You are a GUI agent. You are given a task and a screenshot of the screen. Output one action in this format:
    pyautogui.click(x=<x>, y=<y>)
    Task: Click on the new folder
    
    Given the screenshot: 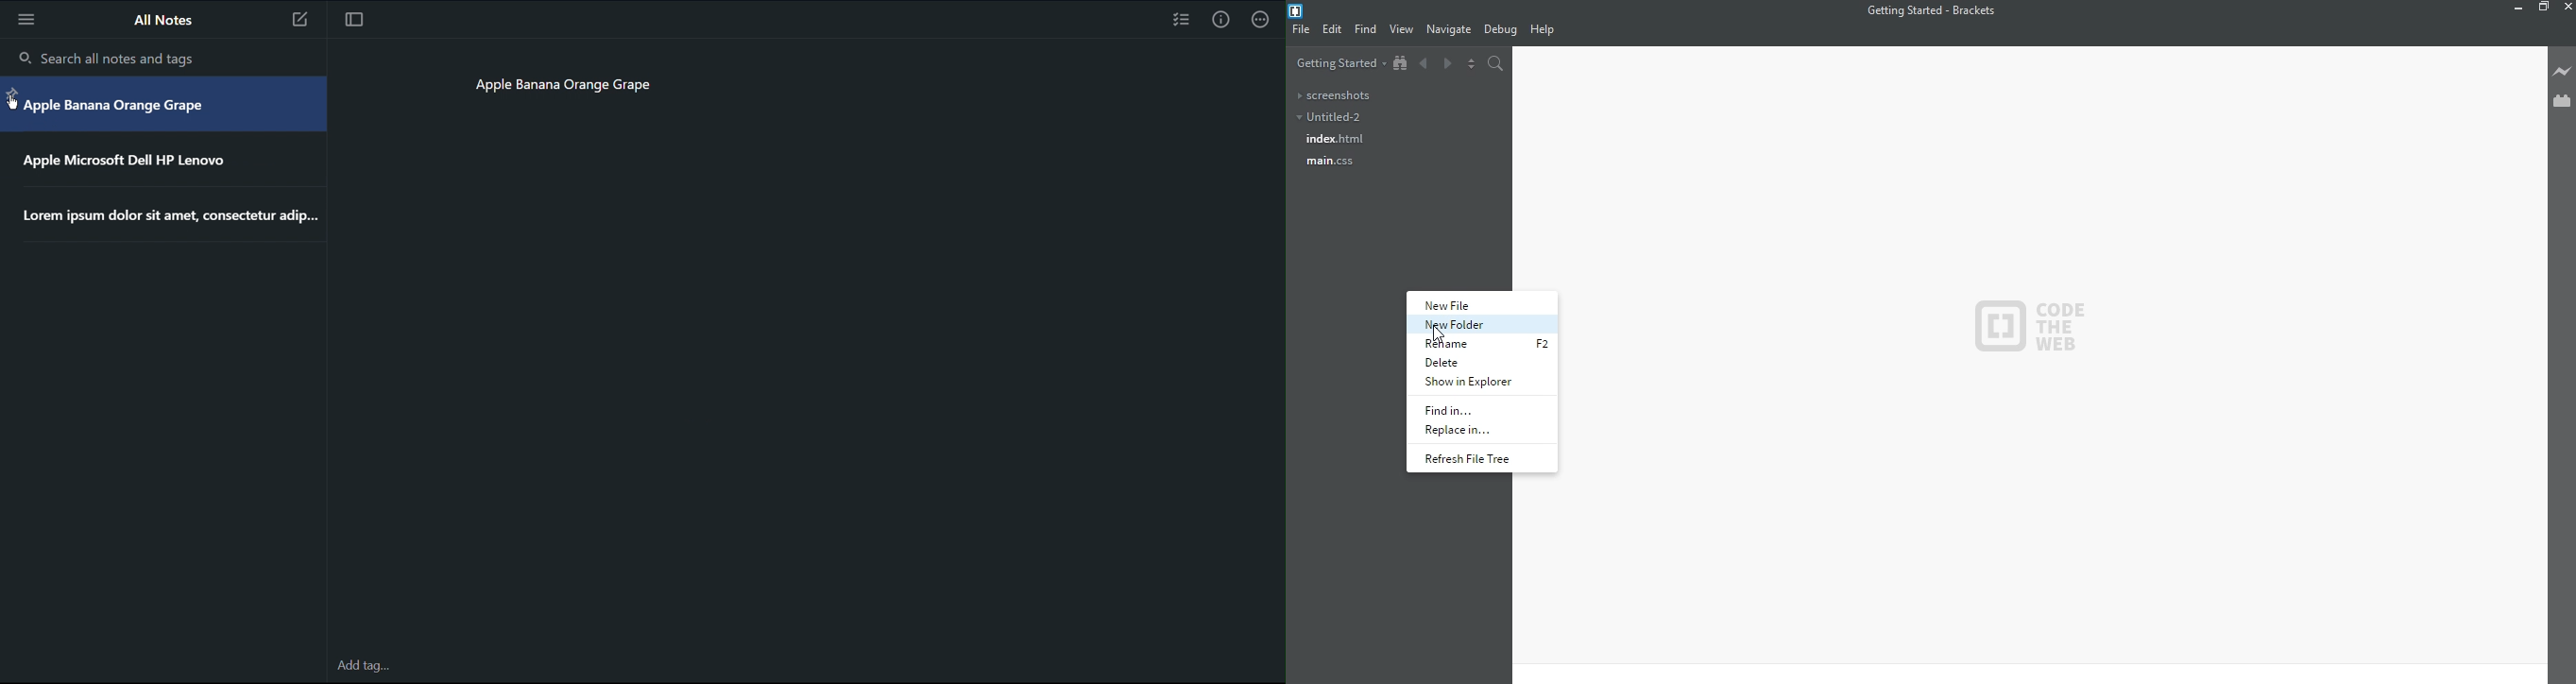 What is the action you would take?
    pyautogui.click(x=1463, y=325)
    